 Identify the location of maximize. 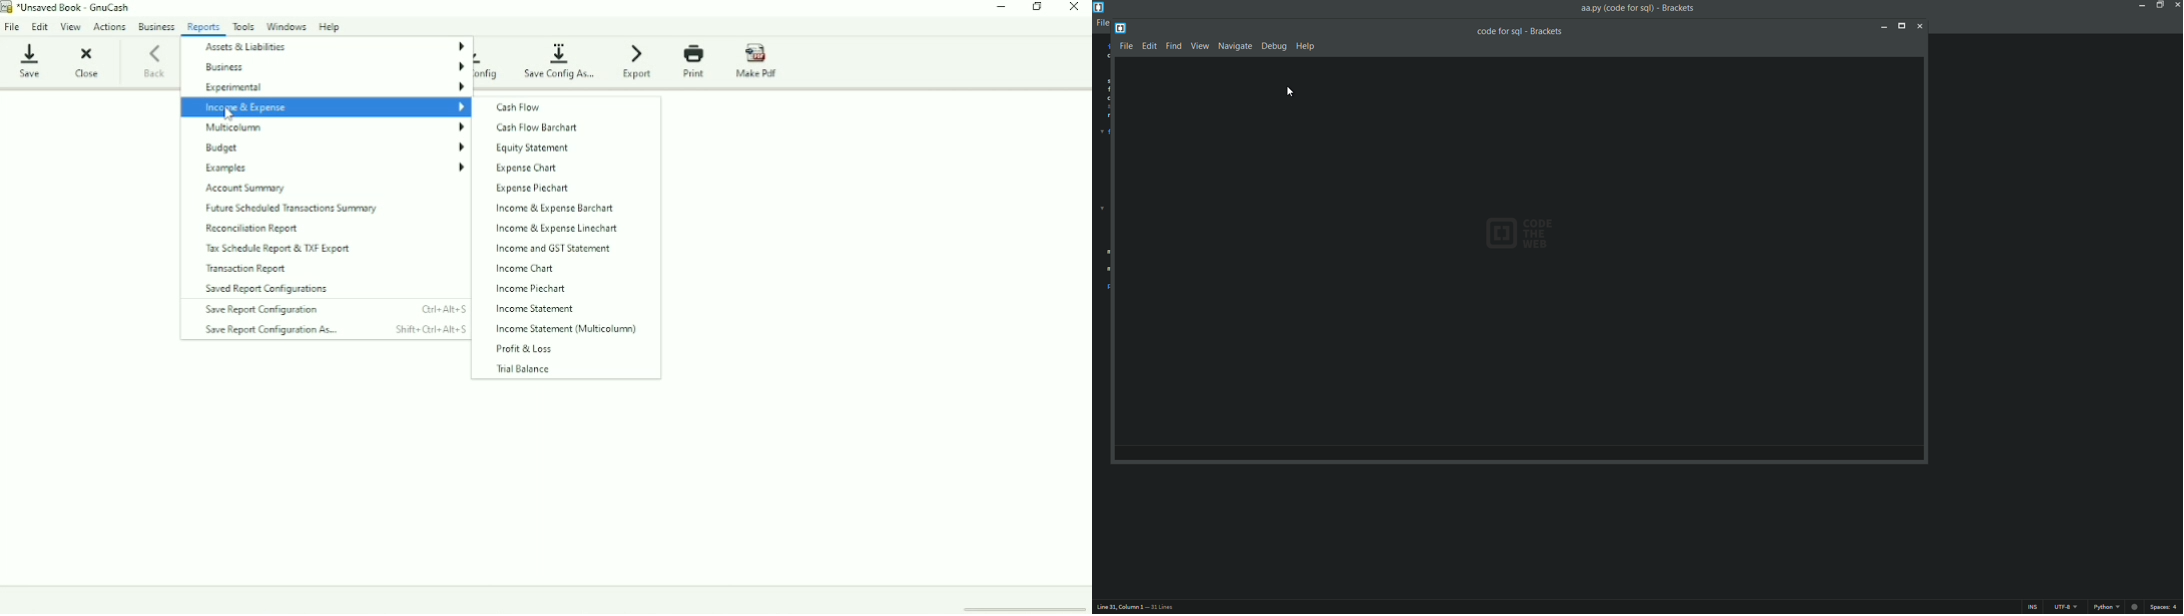
(2160, 5).